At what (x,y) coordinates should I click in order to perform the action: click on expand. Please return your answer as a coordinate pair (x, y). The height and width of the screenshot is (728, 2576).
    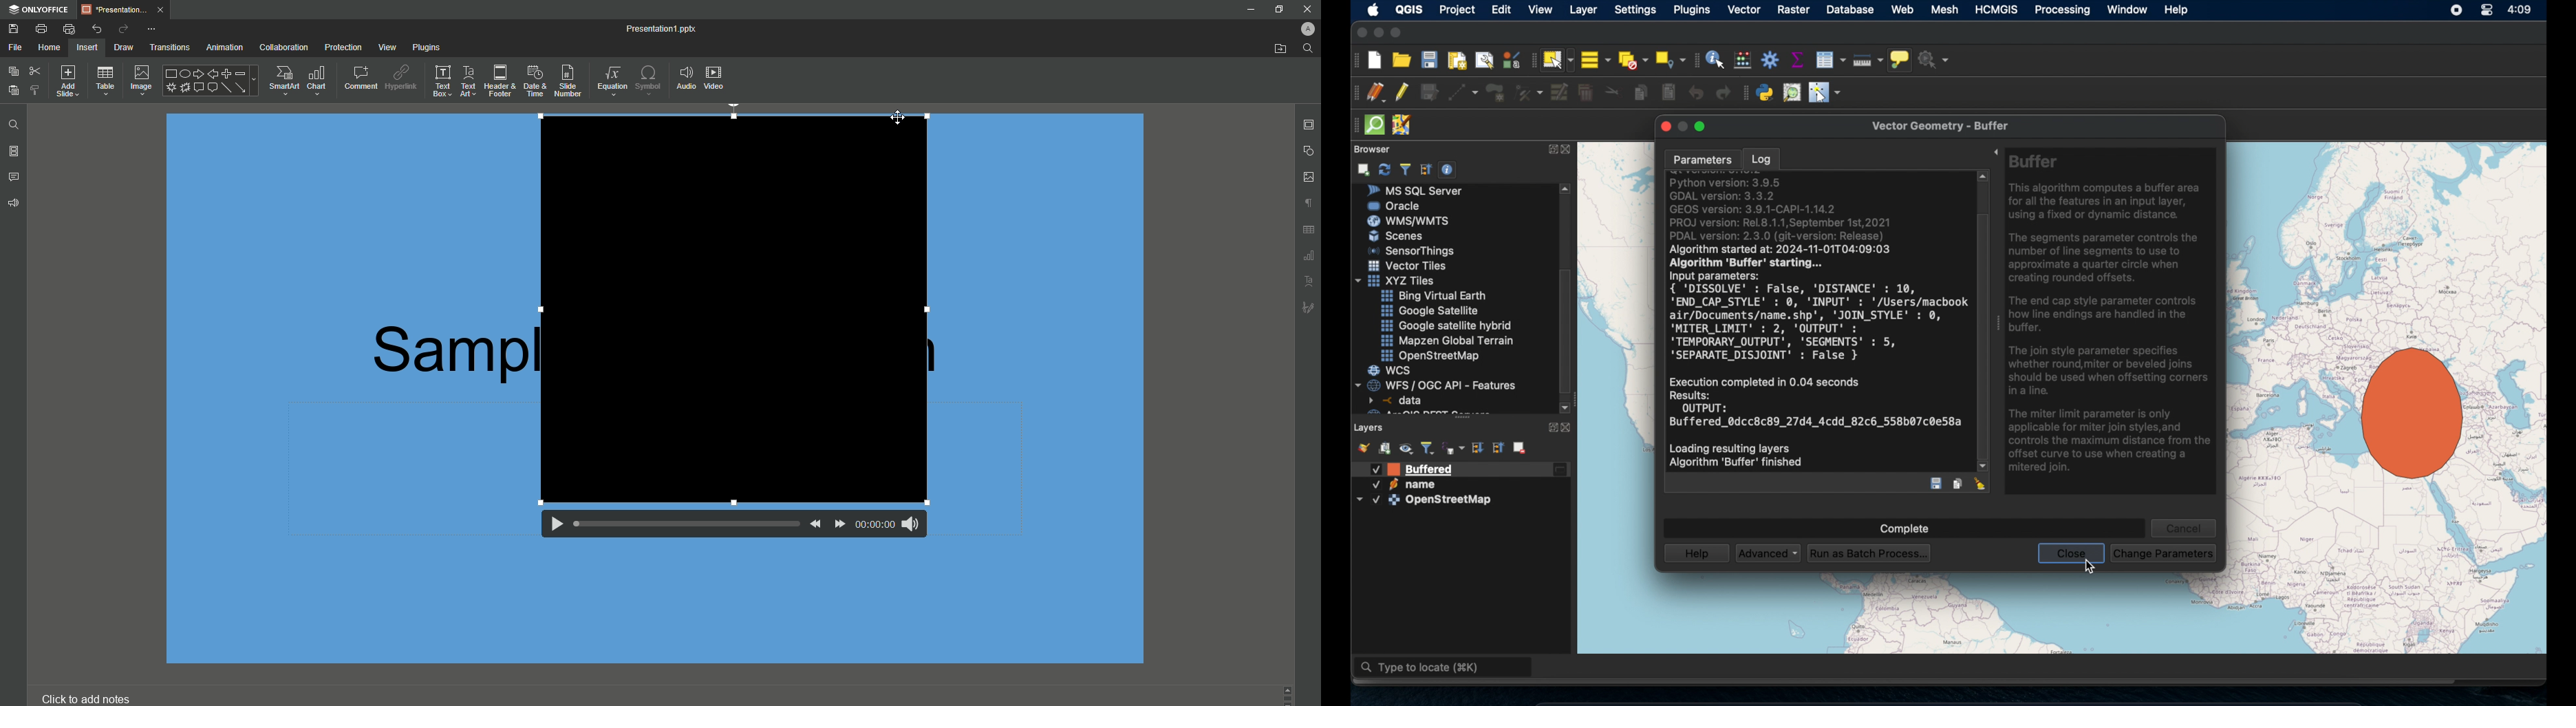
    Looking at the image, I should click on (1551, 148).